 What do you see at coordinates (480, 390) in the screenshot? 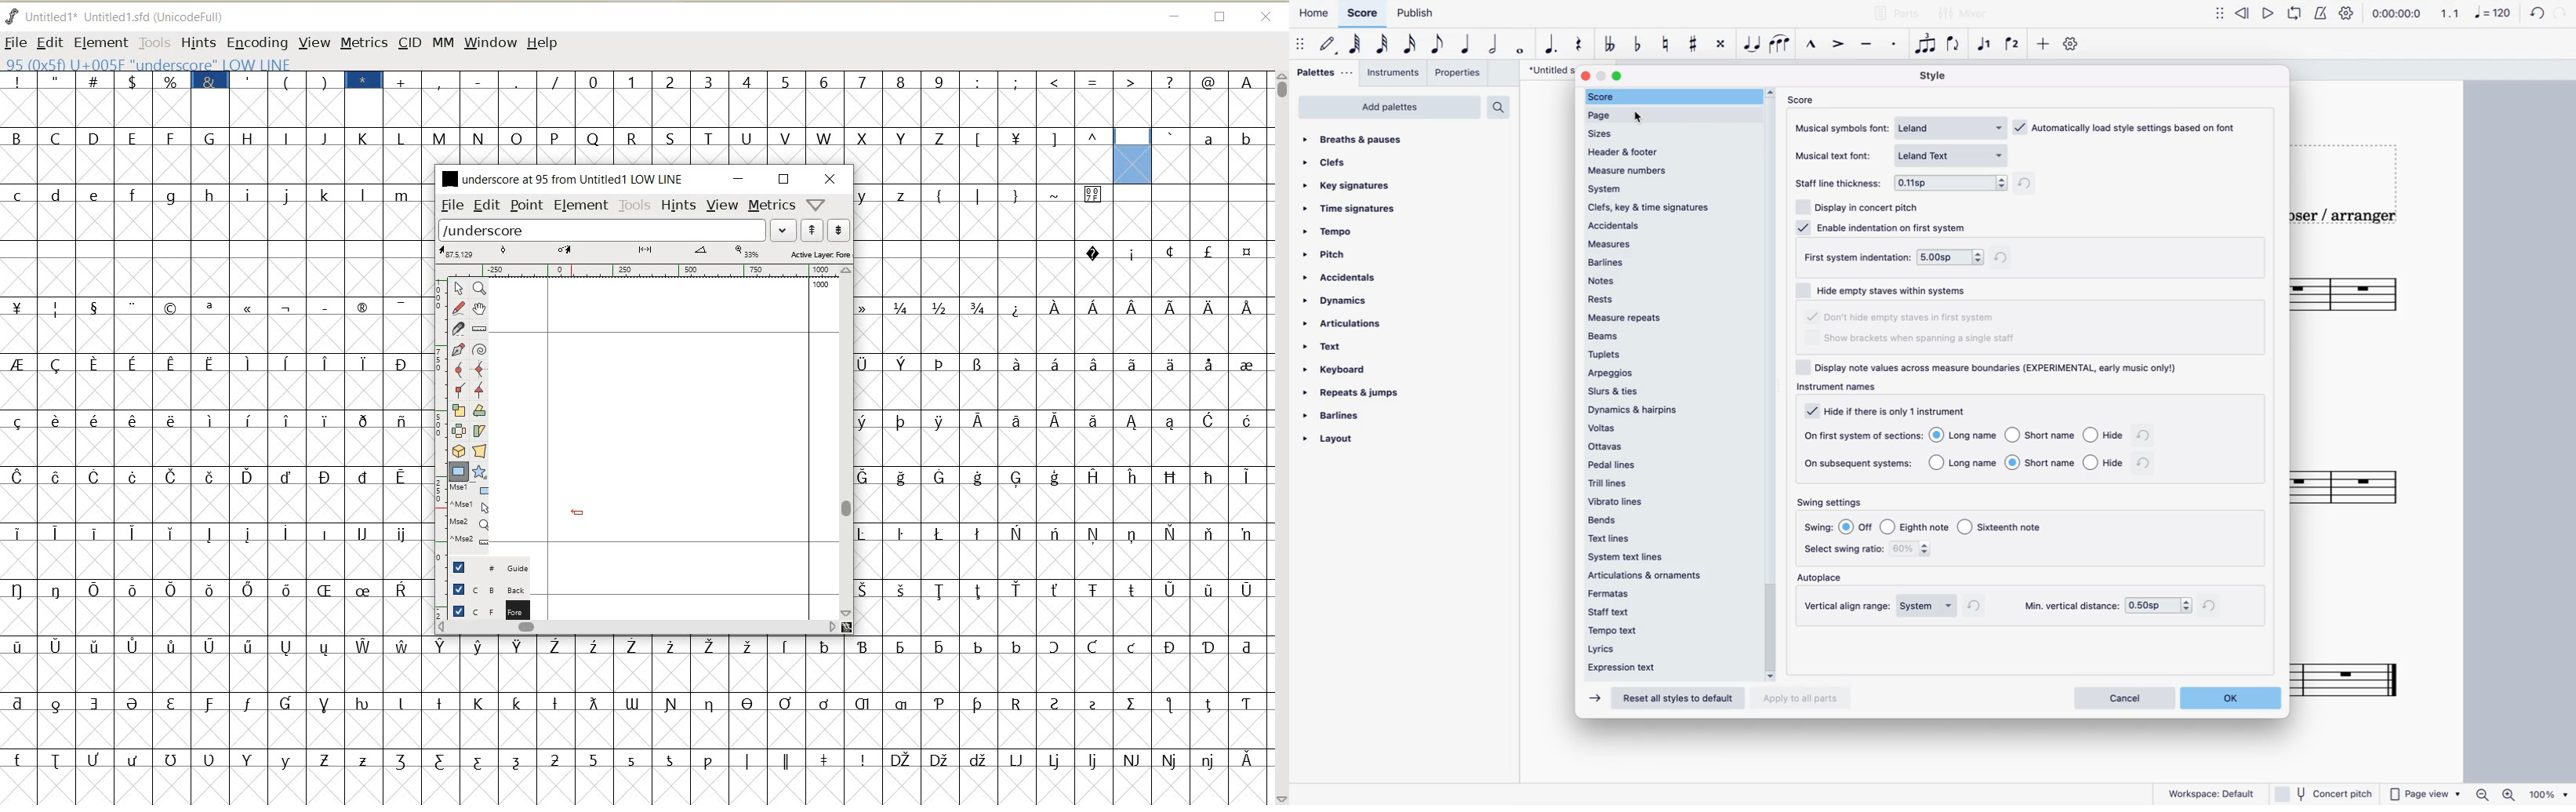
I see `Add a corner point` at bounding box center [480, 390].